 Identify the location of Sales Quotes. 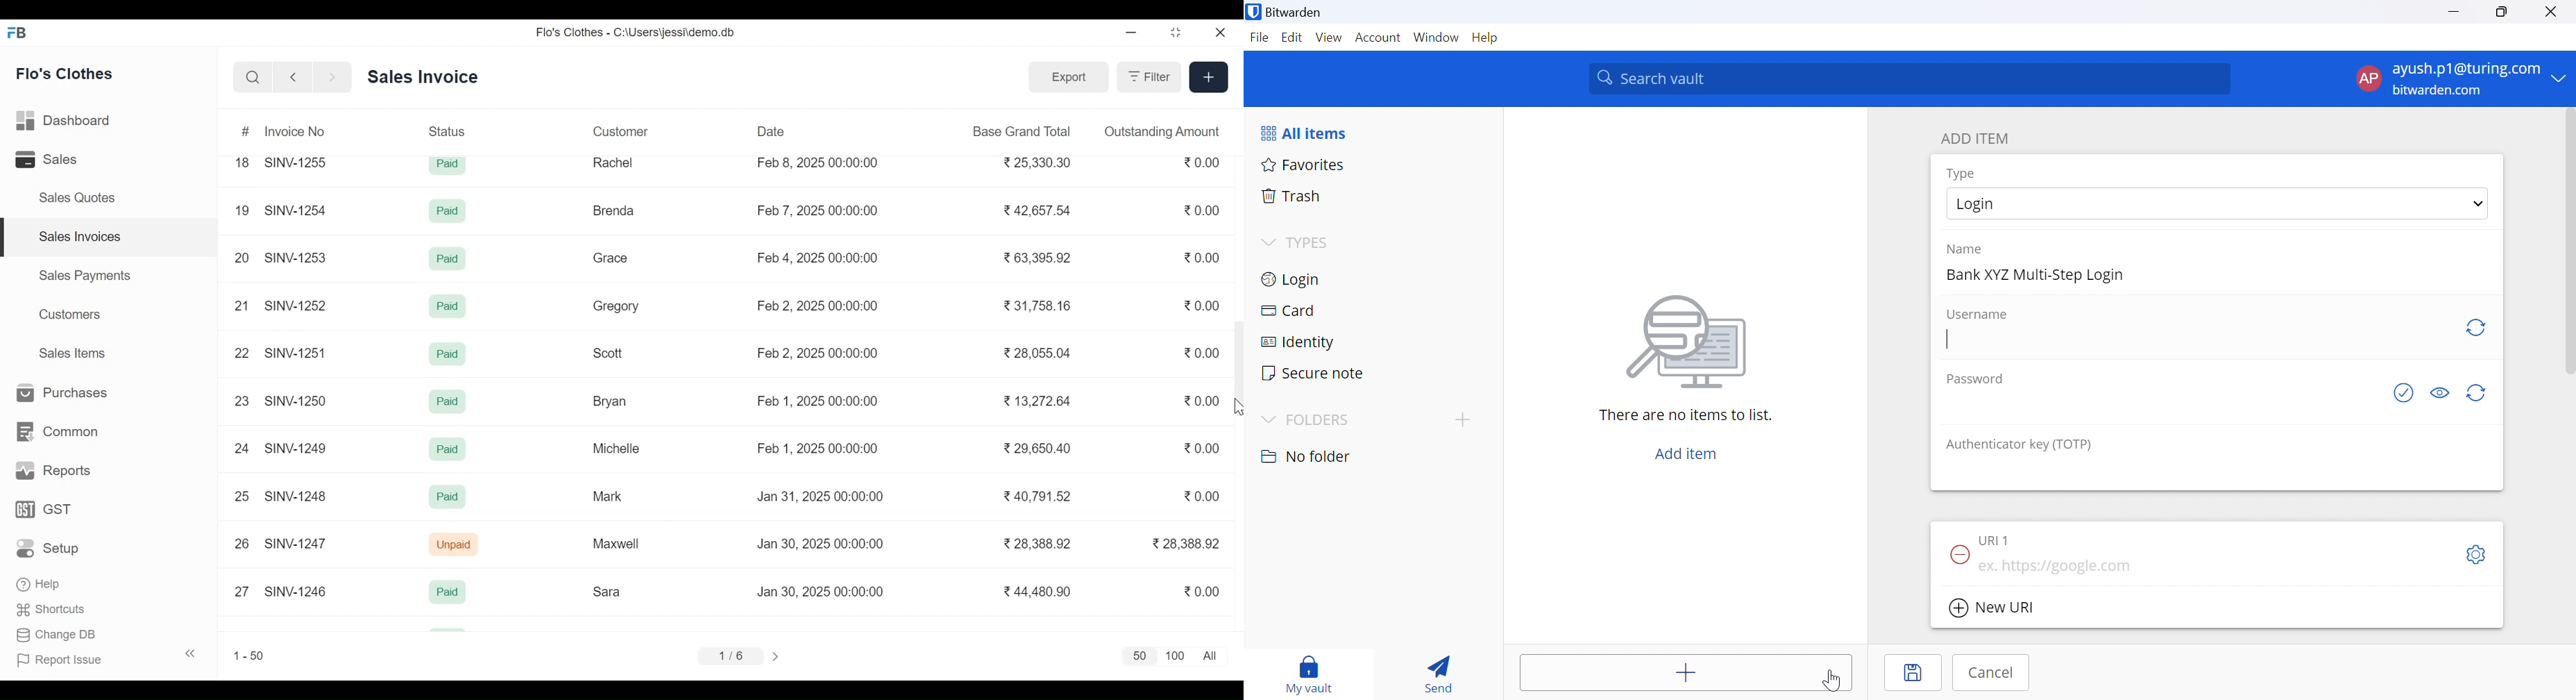
(75, 198).